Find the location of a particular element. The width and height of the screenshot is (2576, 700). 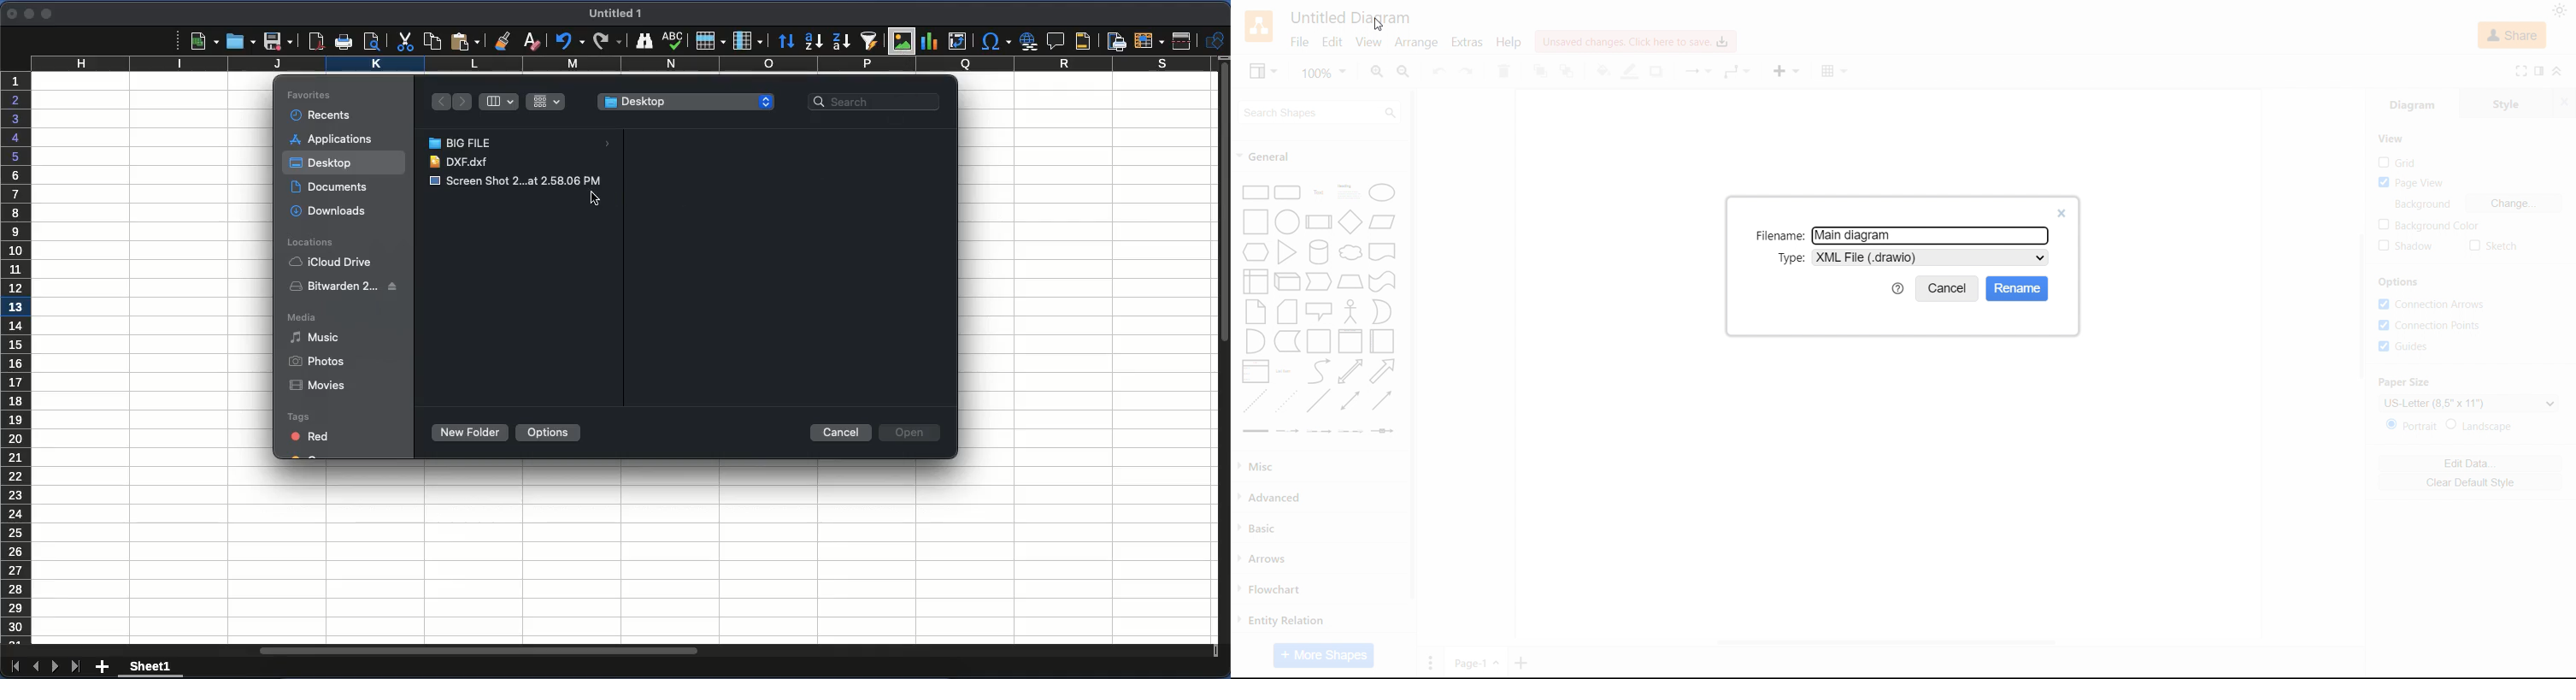

text is located at coordinates (1790, 257).